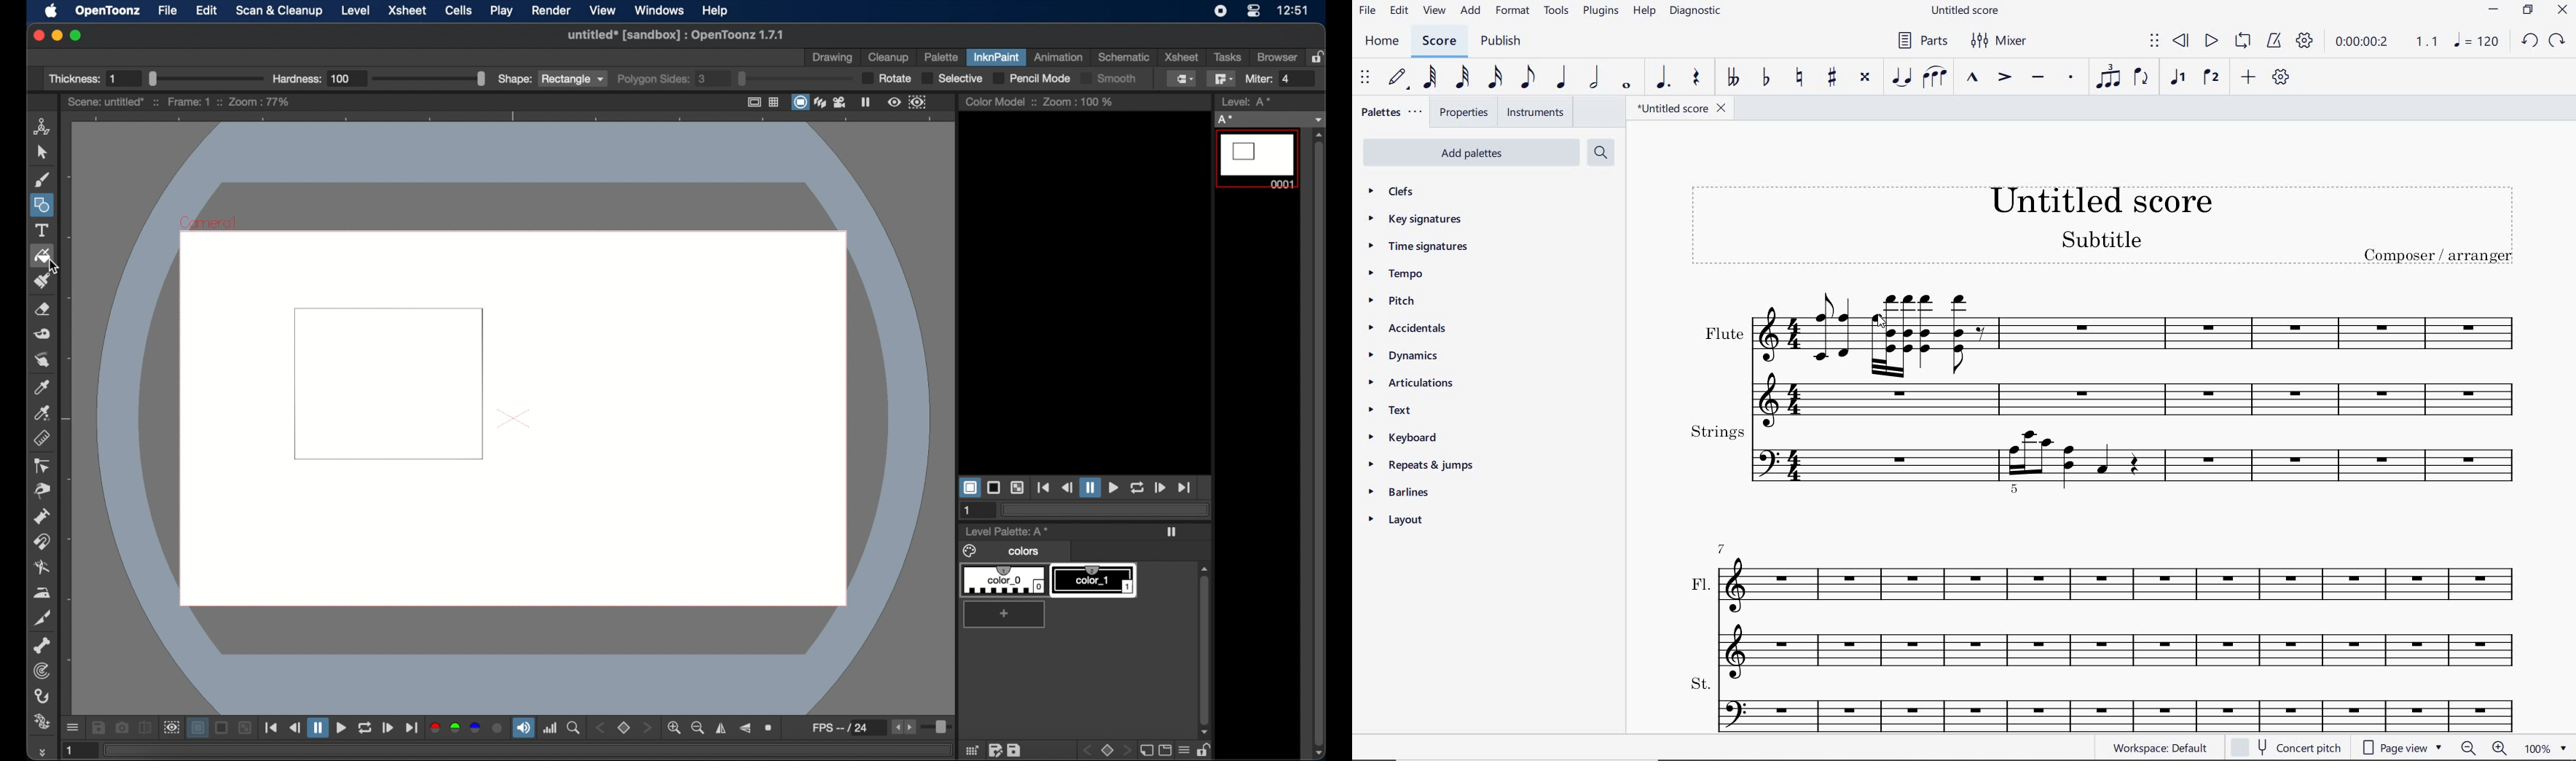 Image resolution: width=2576 pixels, height=784 pixels. What do you see at coordinates (1435, 12) in the screenshot?
I see `view` at bounding box center [1435, 12].